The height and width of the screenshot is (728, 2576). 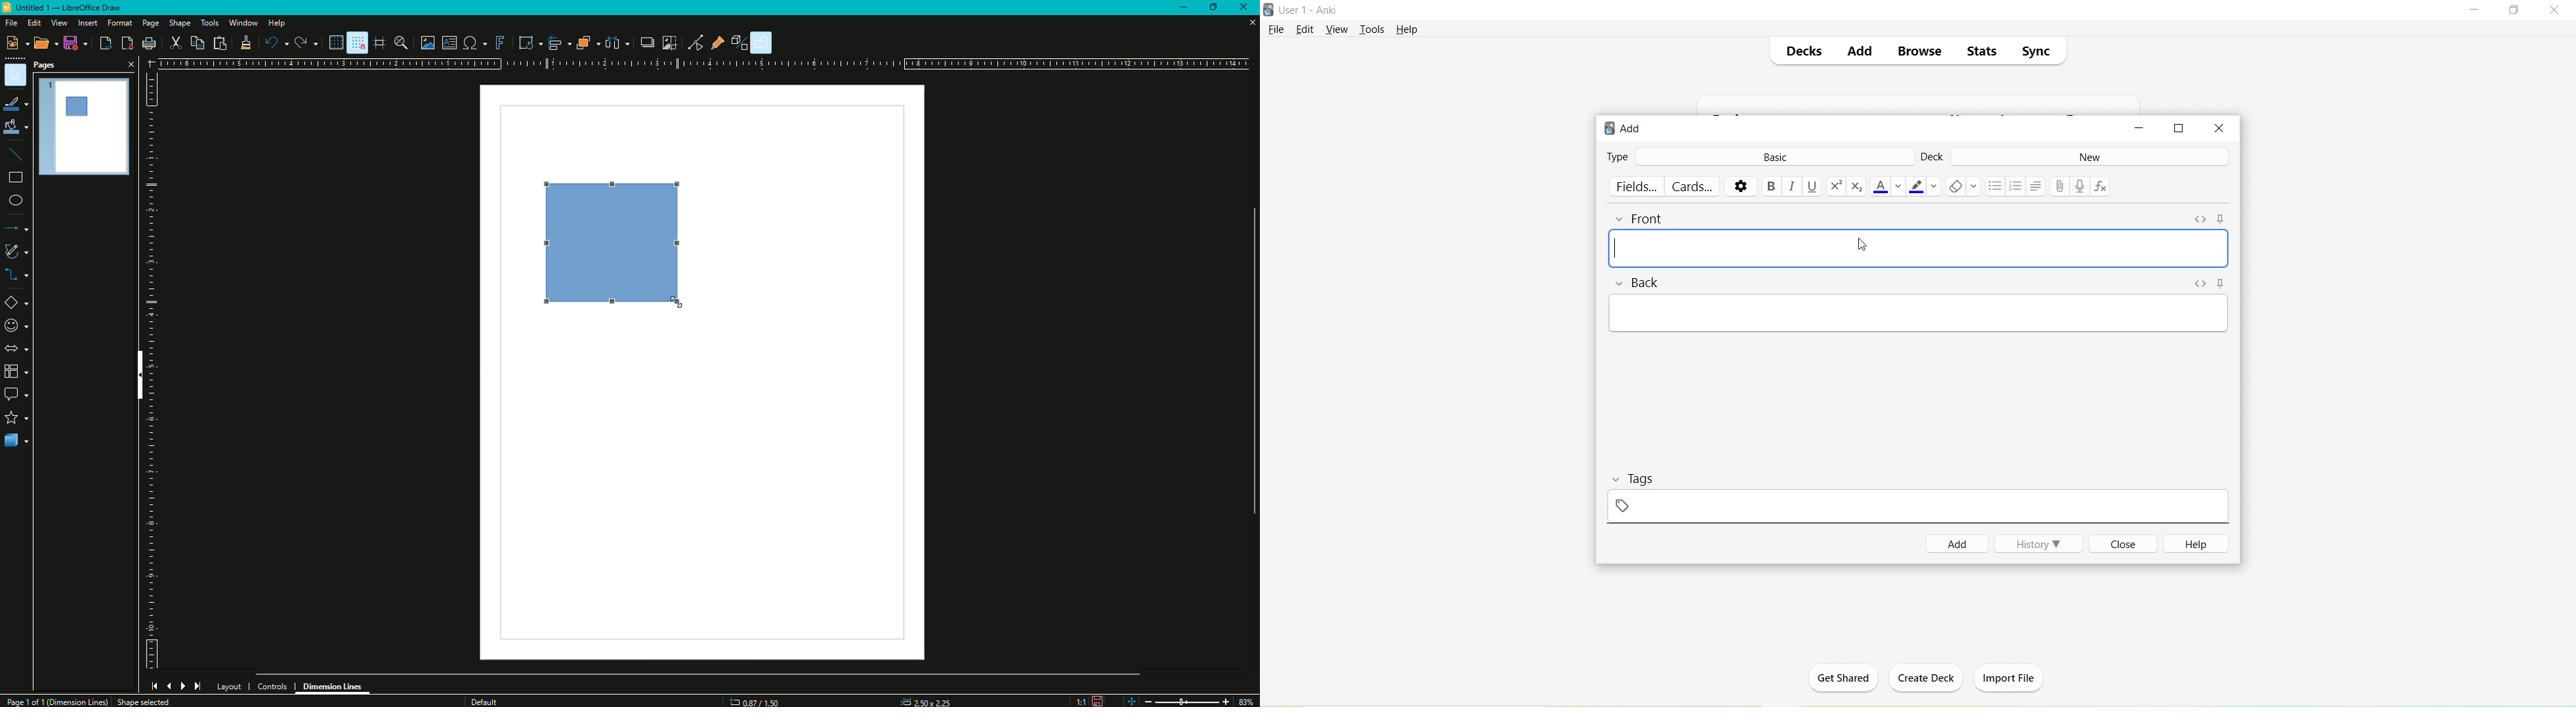 What do you see at coordinates (1097, 700) in the screenshot?
I see `Not saved` at bounding box center [1097, 700].